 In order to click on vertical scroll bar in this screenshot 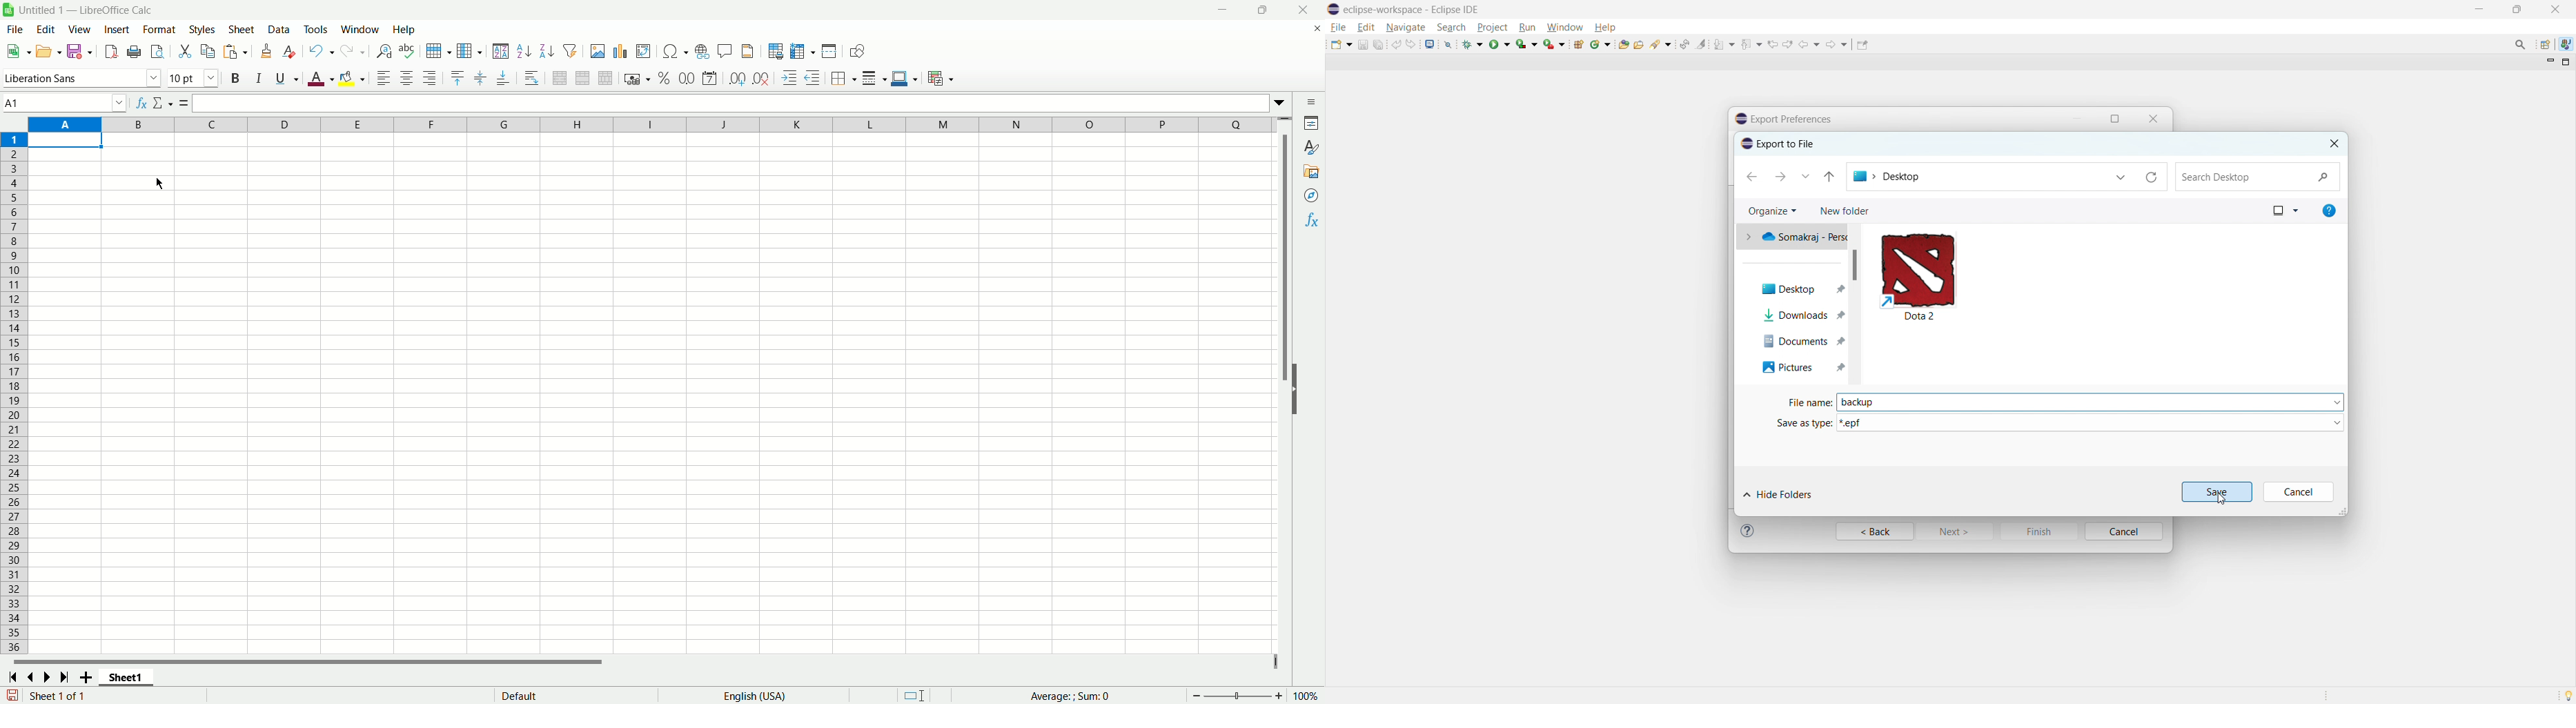, I will do `click(1284, 391)`.